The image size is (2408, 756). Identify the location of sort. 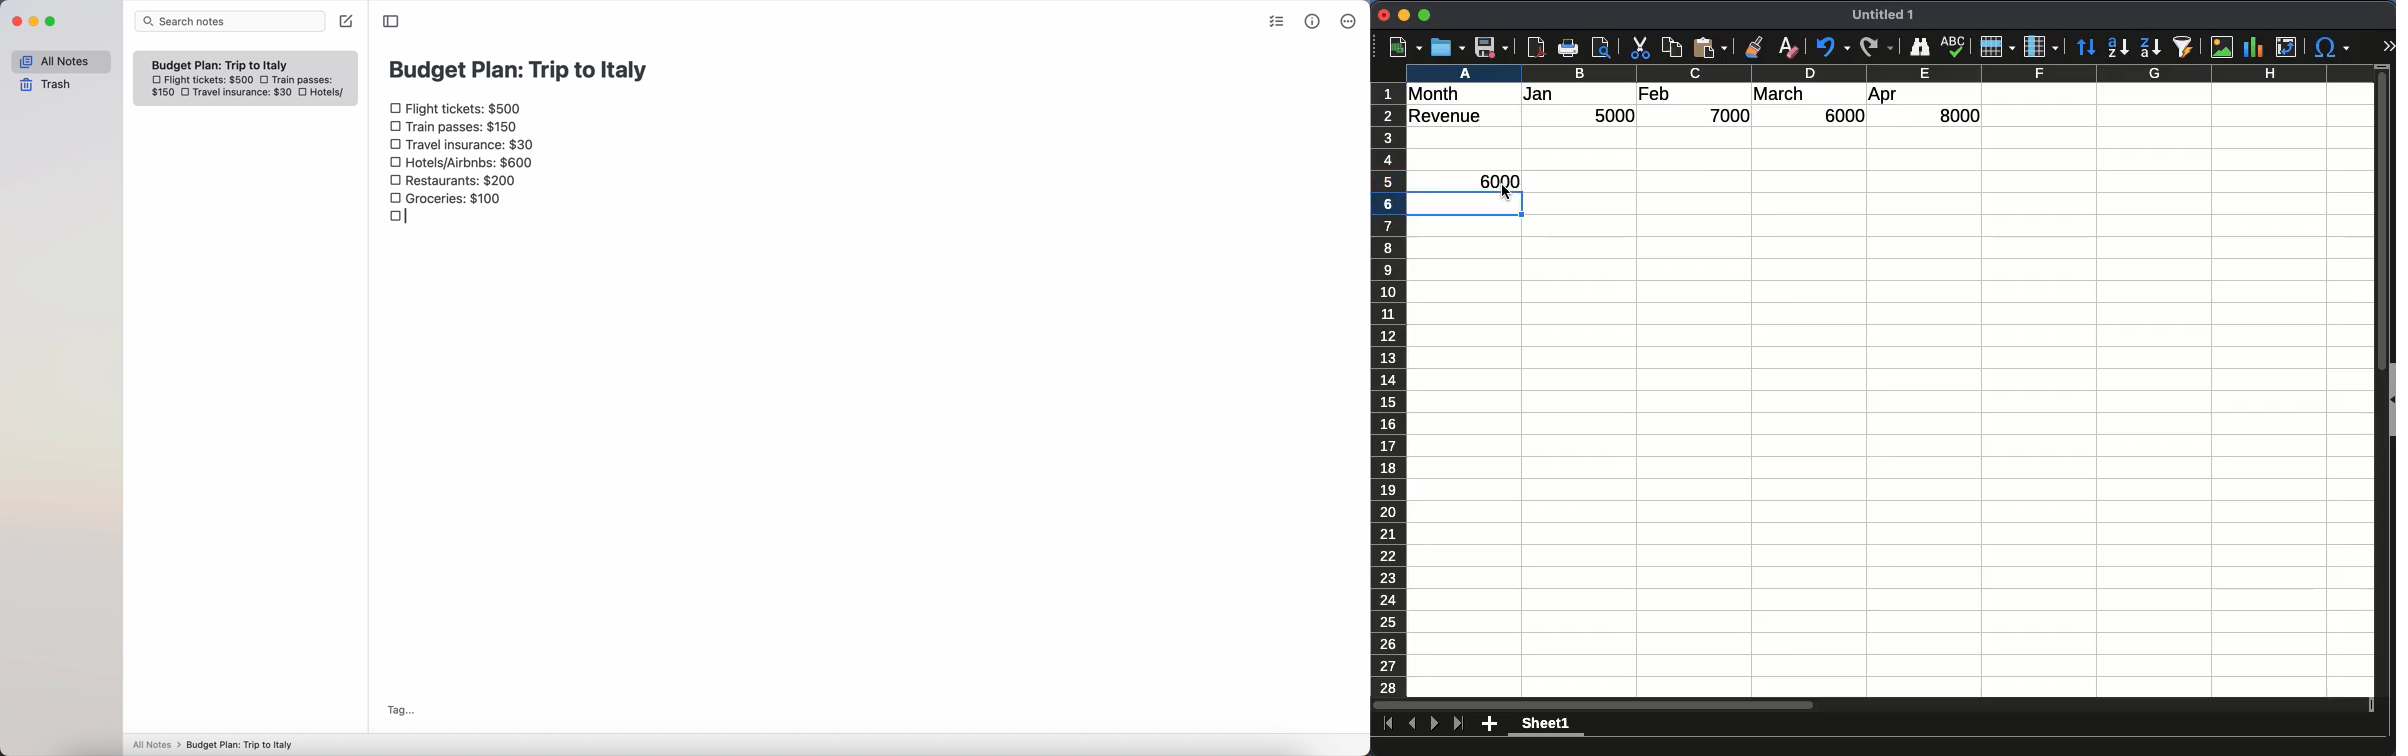
(2085, 48).